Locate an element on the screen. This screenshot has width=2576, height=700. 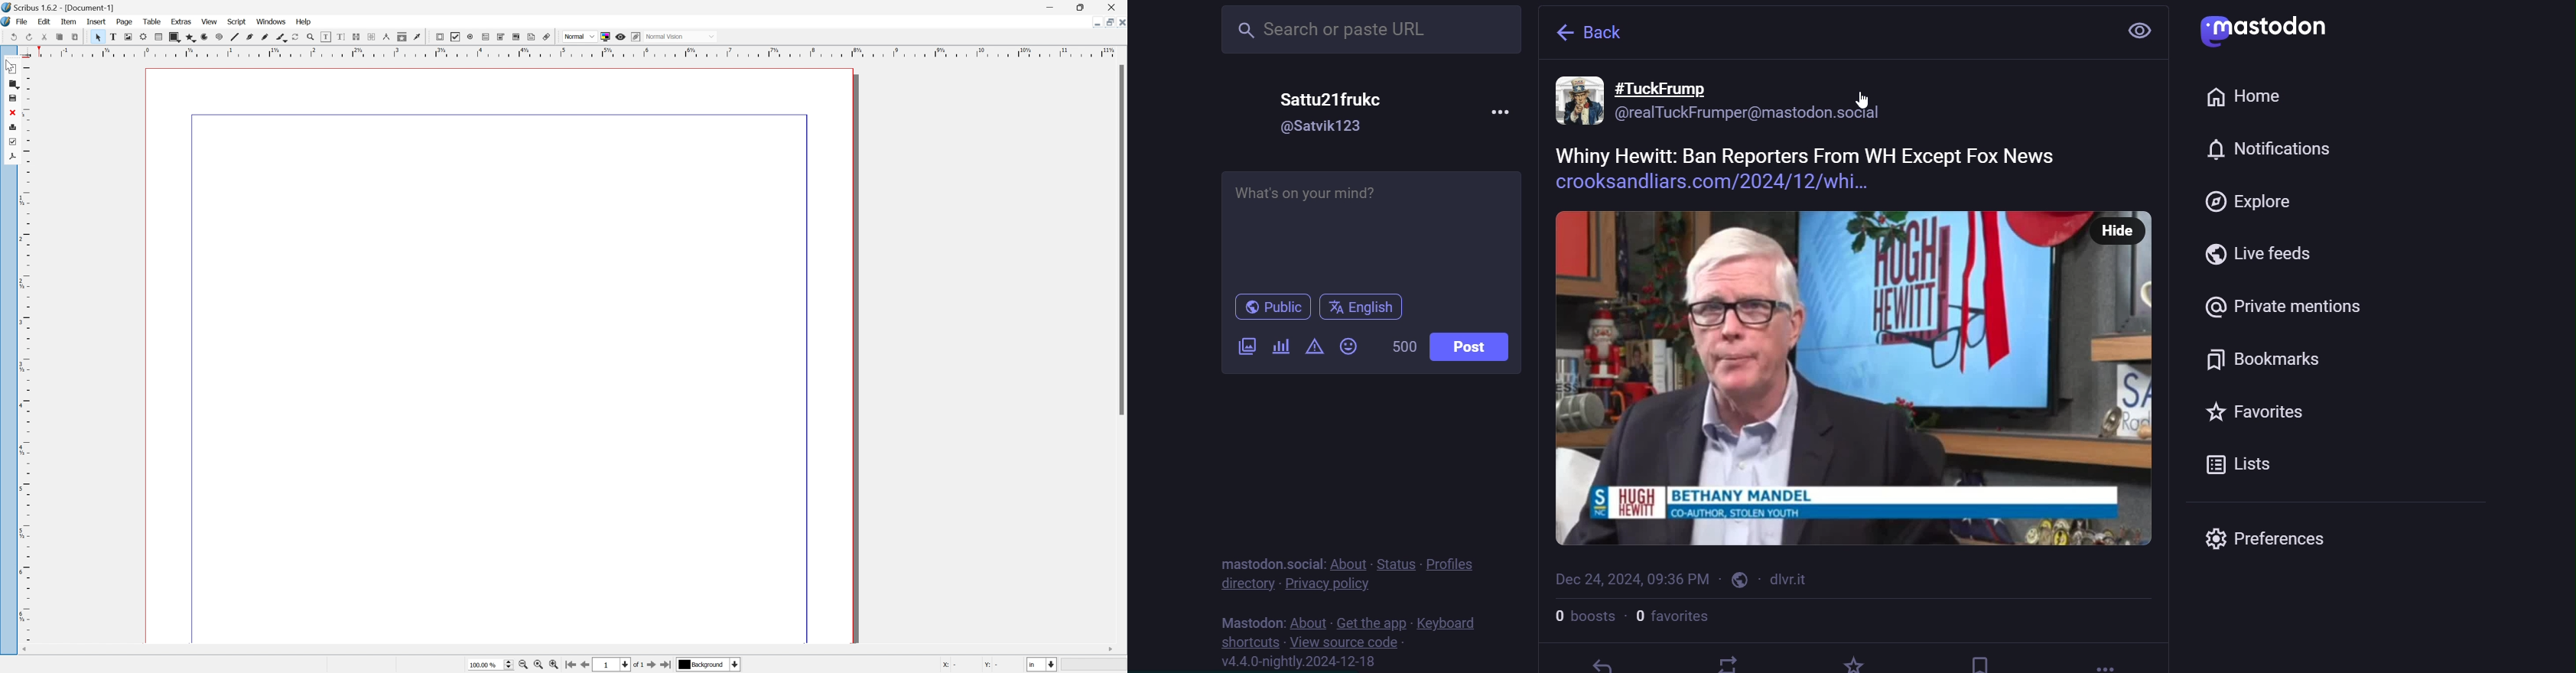
Select current unit is located at coordinates (1041, 664).